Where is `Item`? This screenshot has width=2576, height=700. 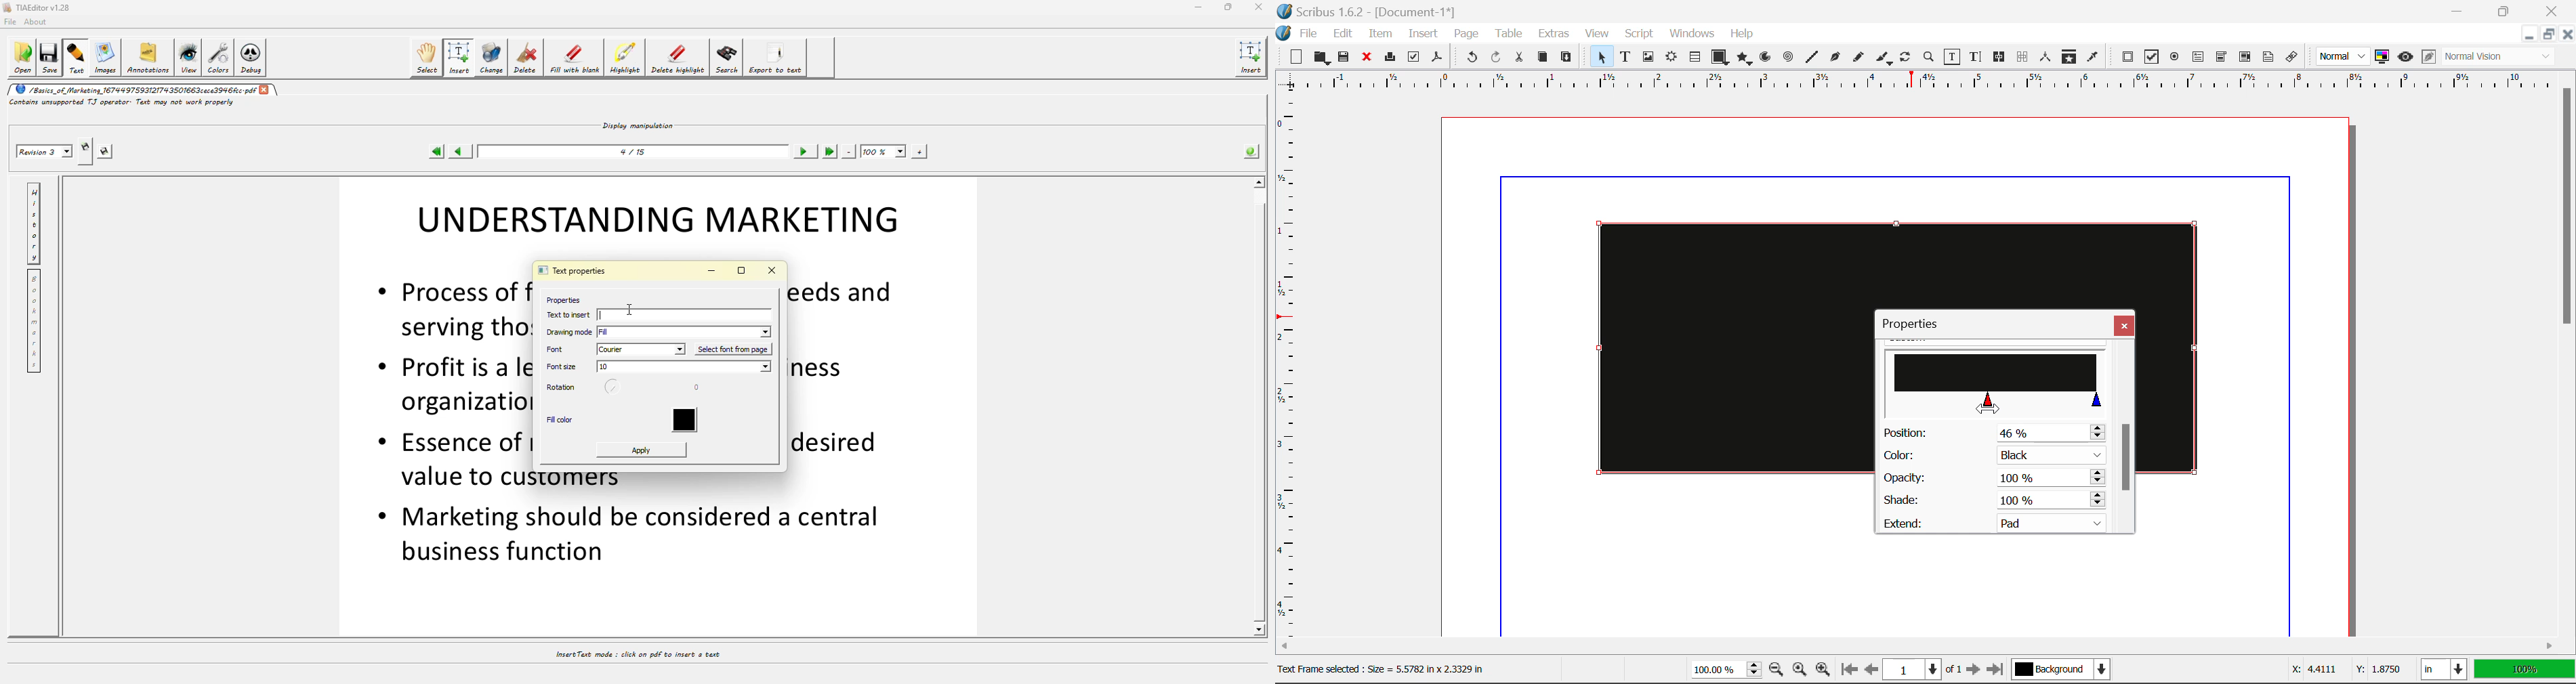 Item is located at coordinates (1381, 35).